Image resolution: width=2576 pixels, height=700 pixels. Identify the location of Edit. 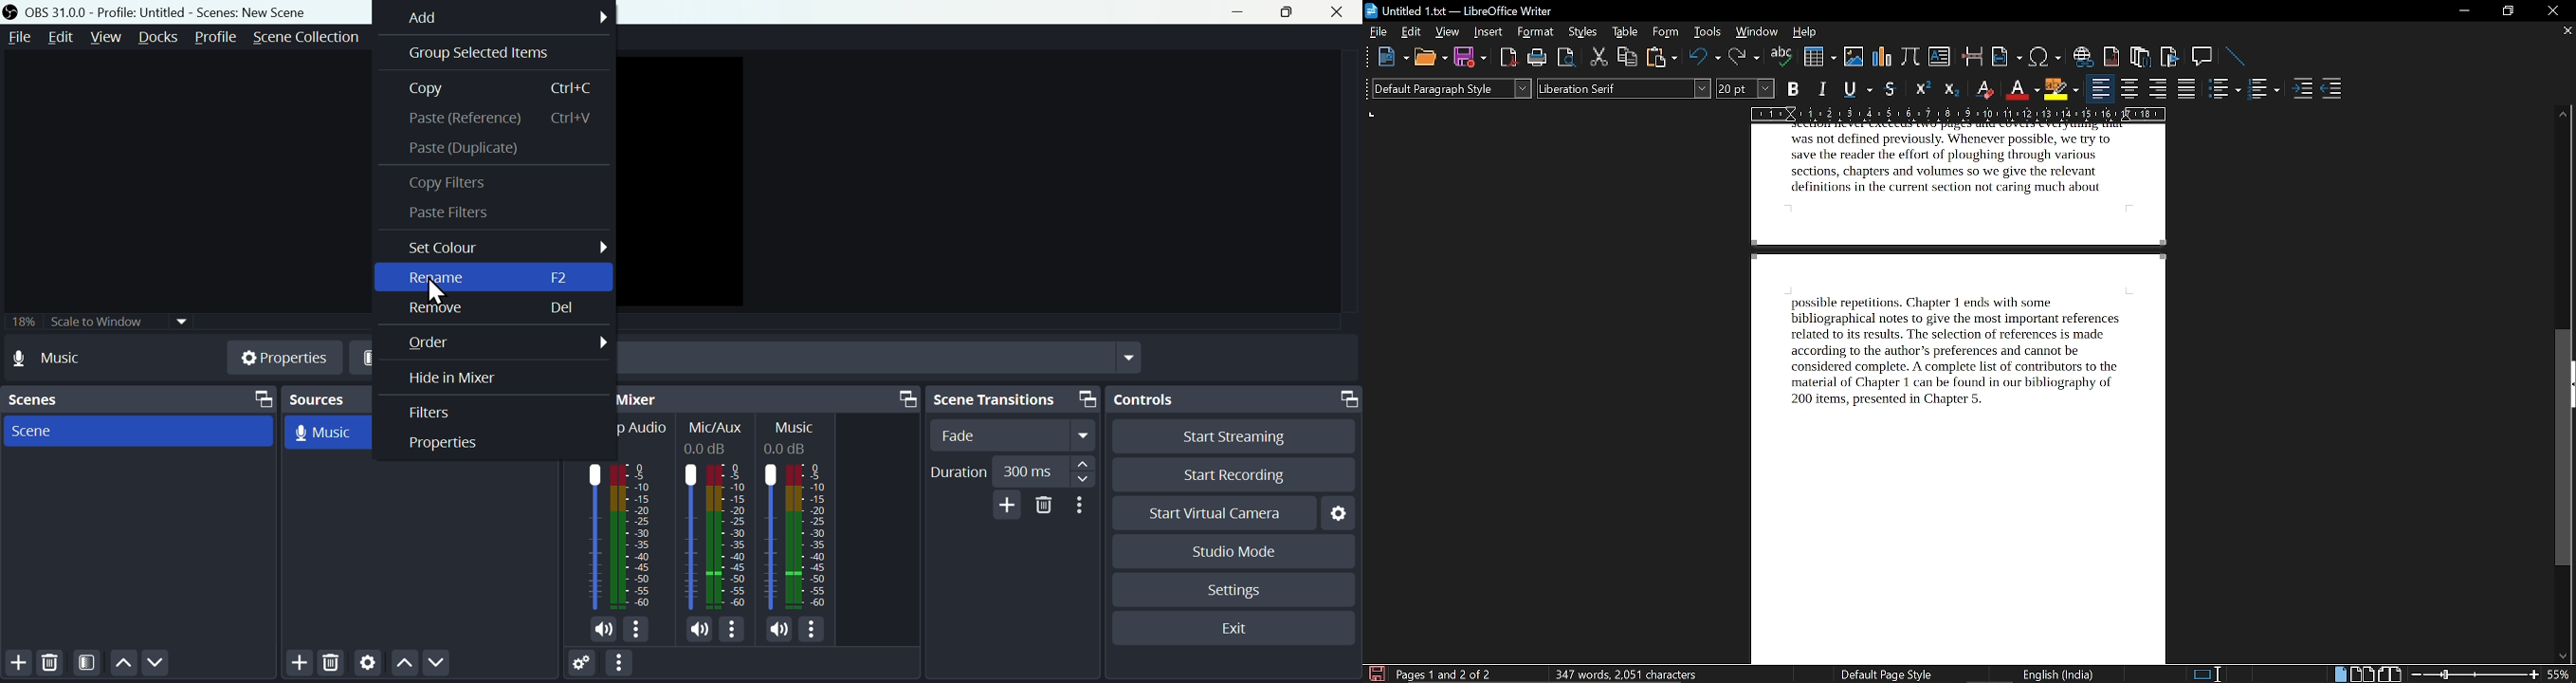
(63, 35).